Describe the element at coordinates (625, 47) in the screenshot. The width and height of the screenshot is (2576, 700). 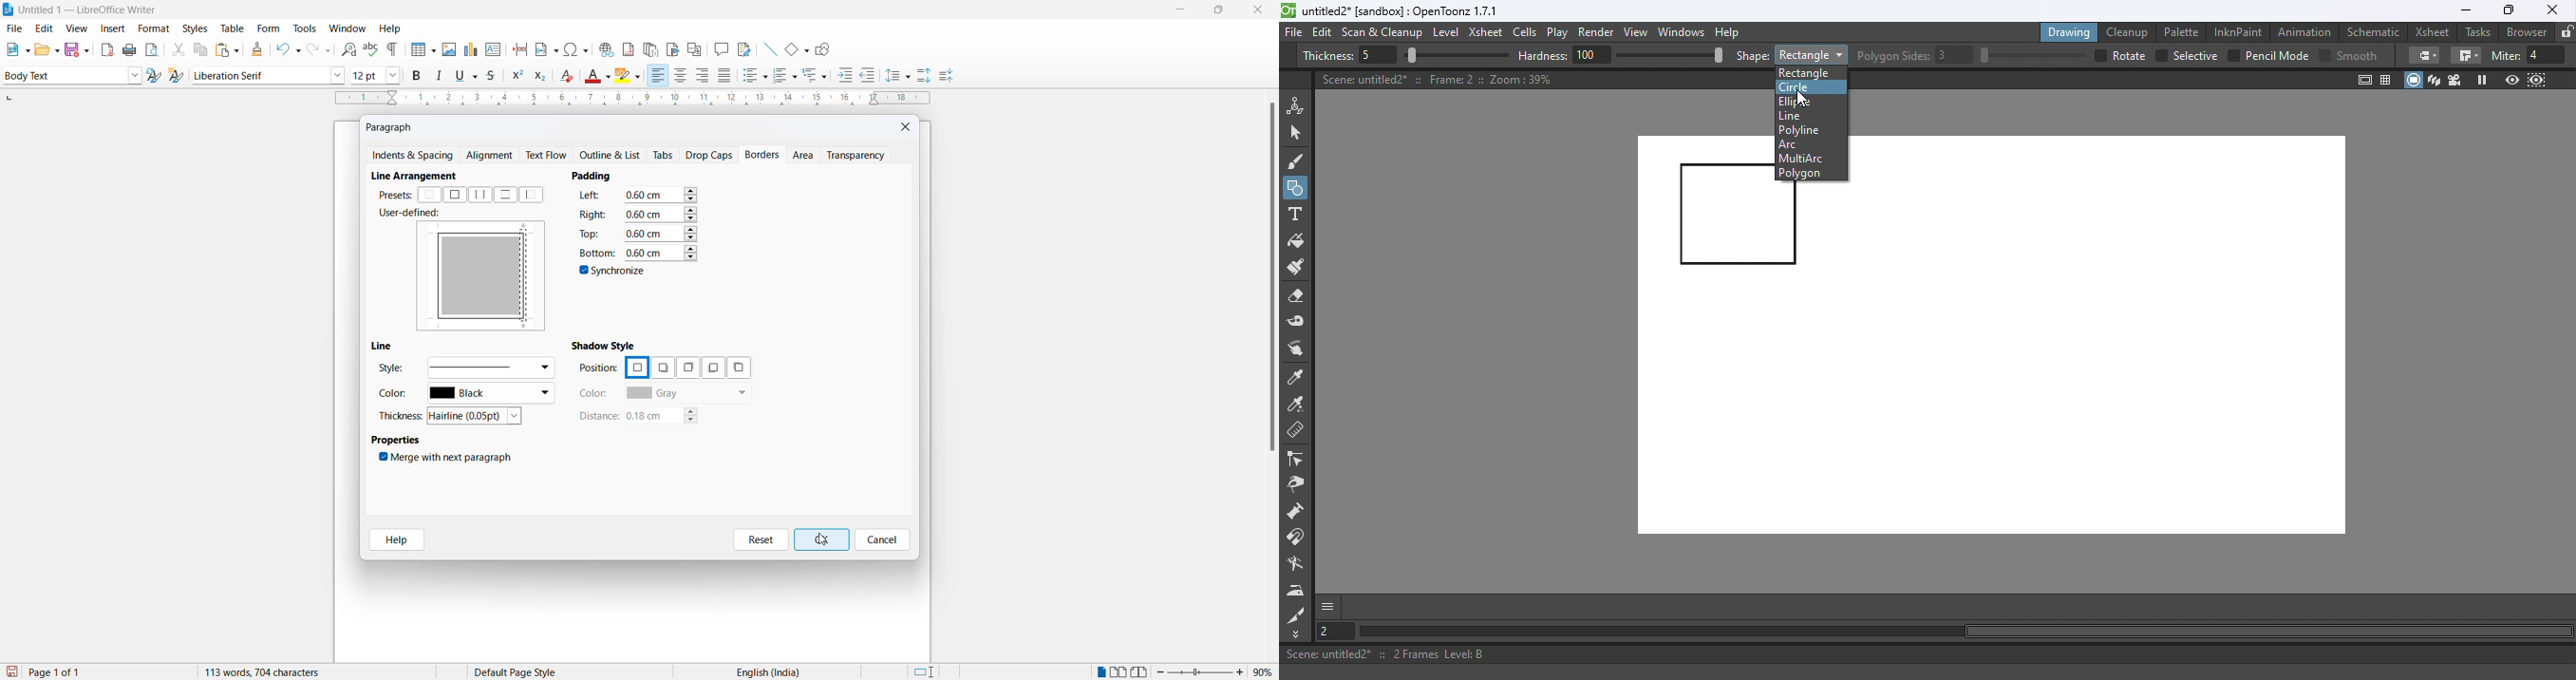
I see `insert footnote` at that location.